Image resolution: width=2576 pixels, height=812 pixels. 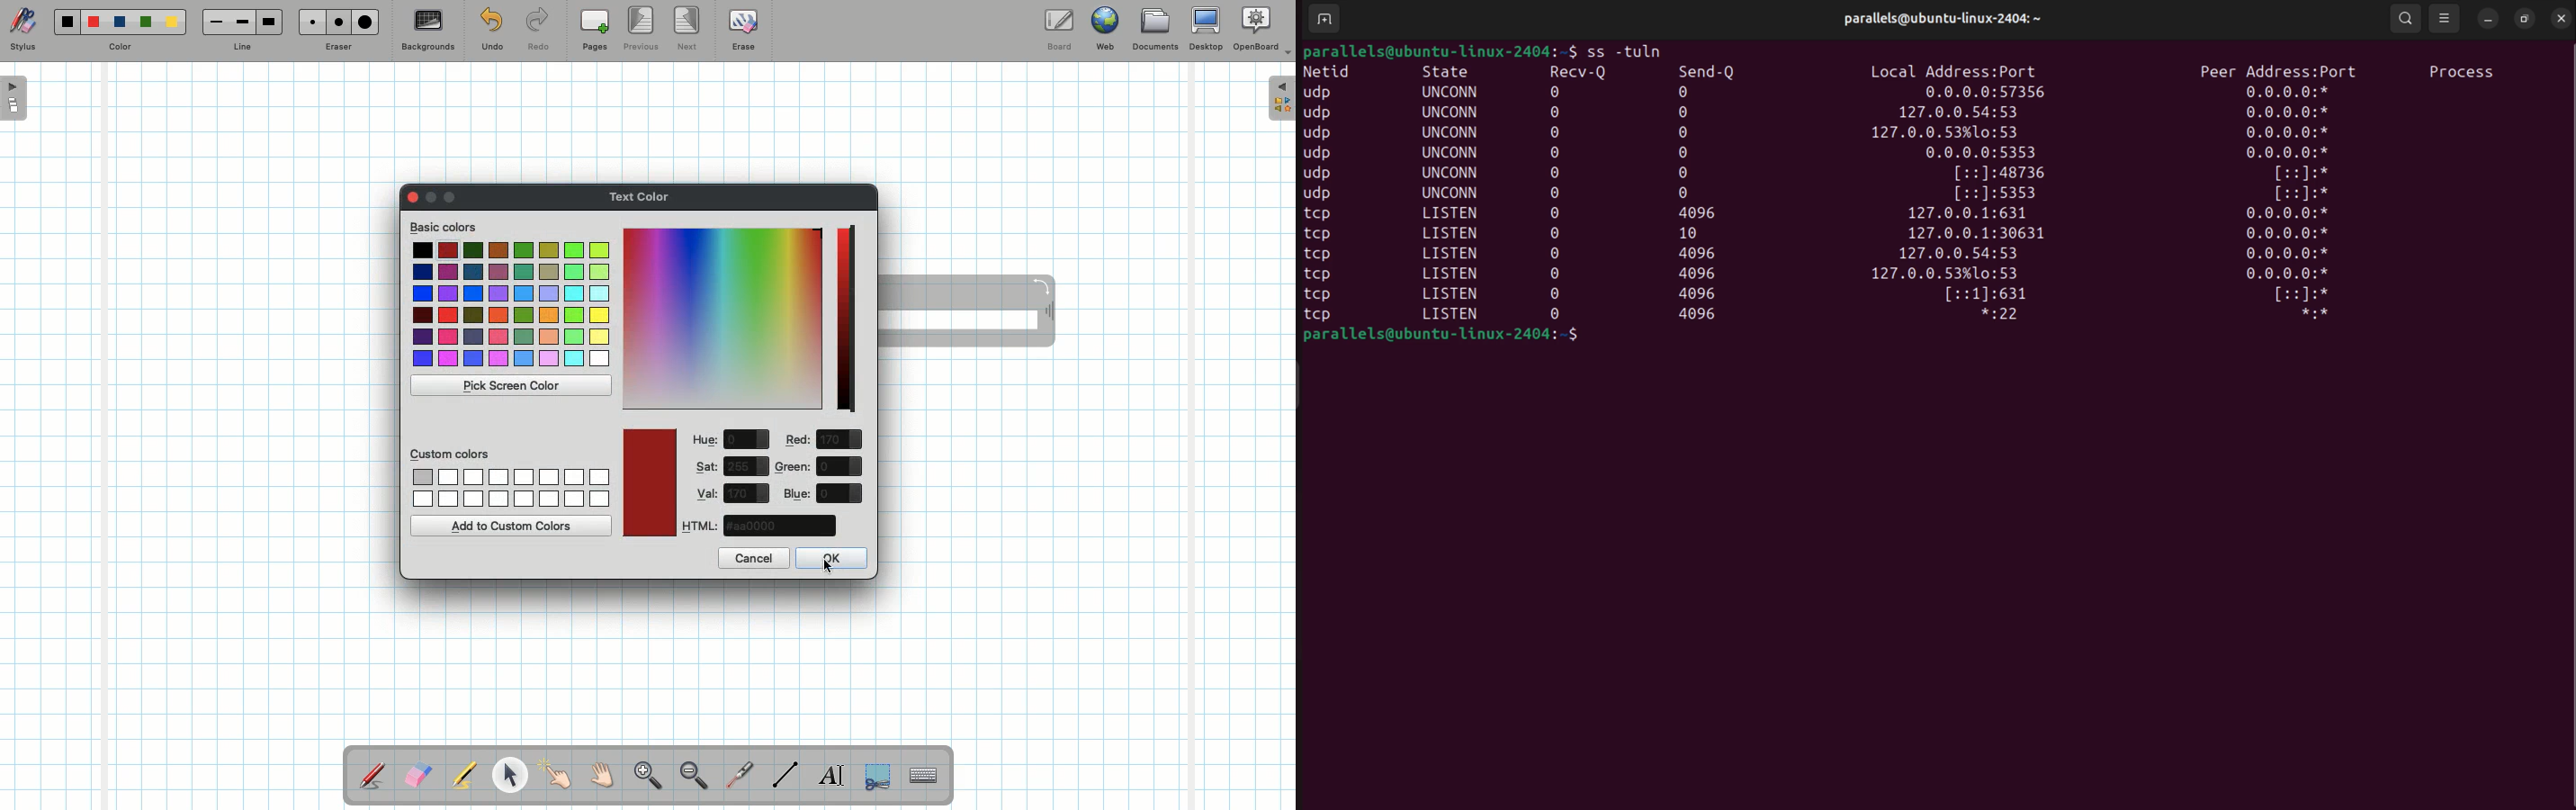 What do you see at coordinates (1281, 98) in the screenshot?
I see `Expand` at bounding box center [1281, 98].